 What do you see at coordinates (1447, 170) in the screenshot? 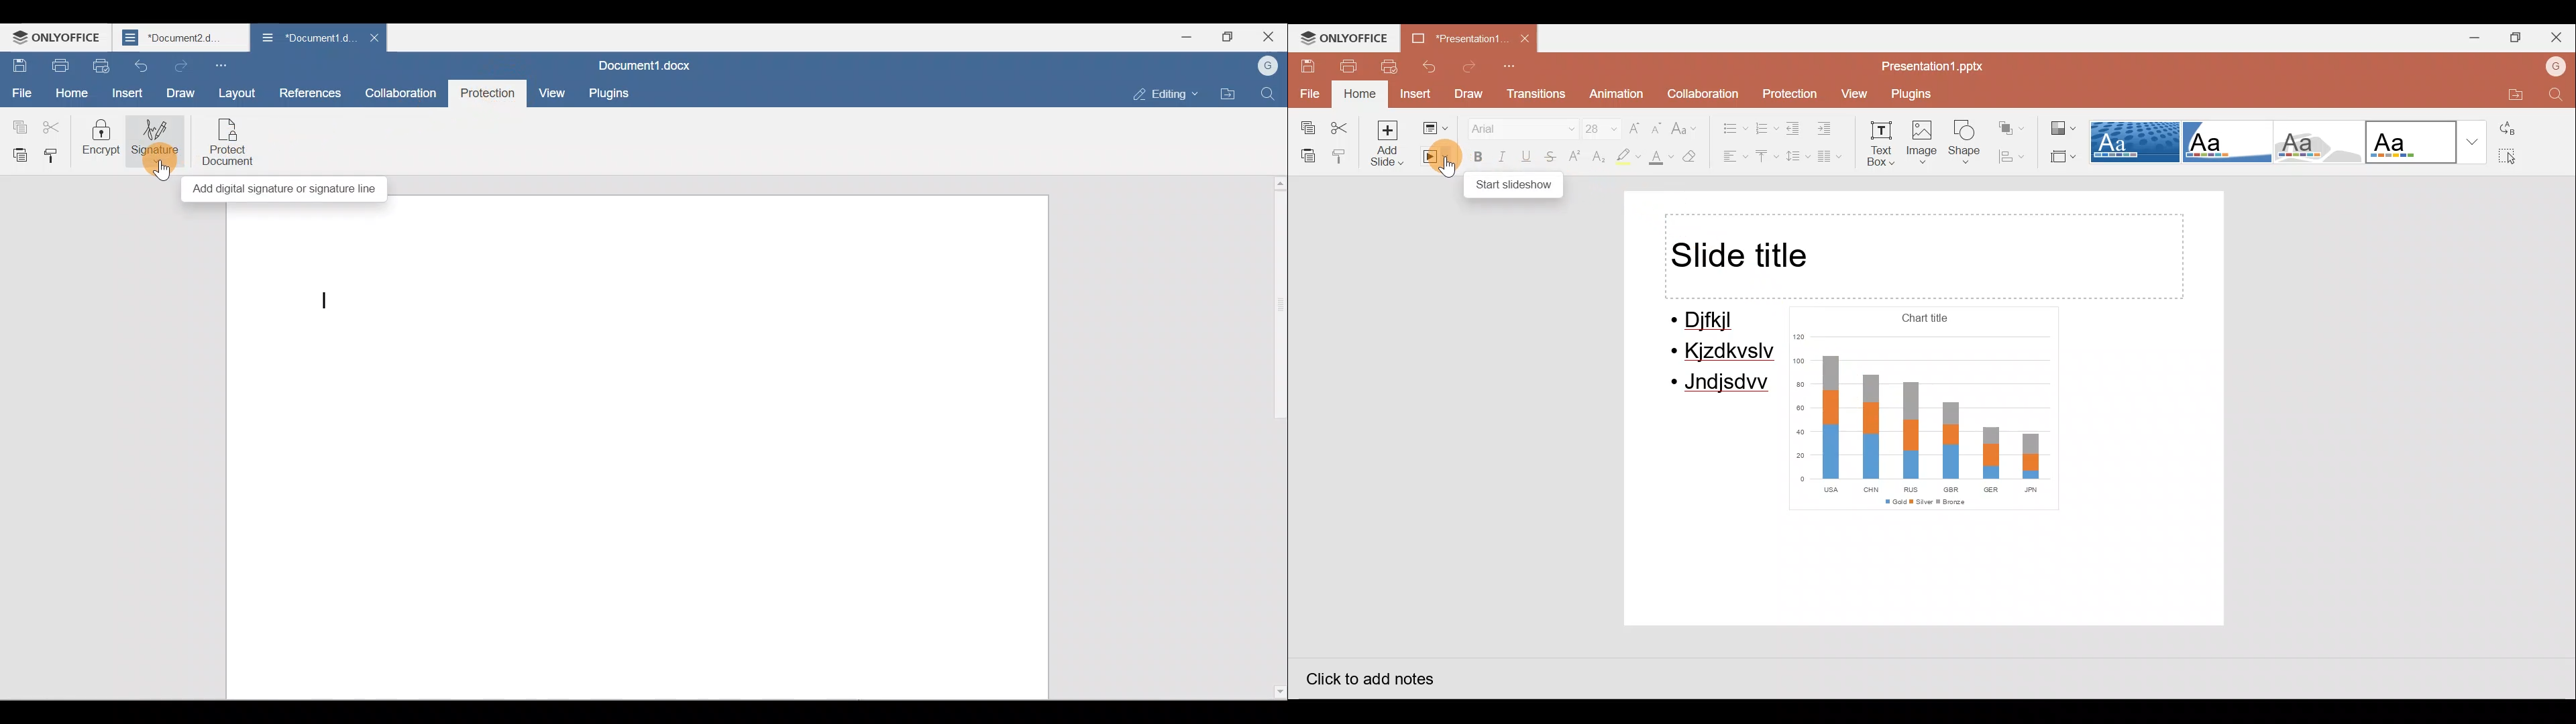
I see `cursor` at bounding box center [1447, 170].